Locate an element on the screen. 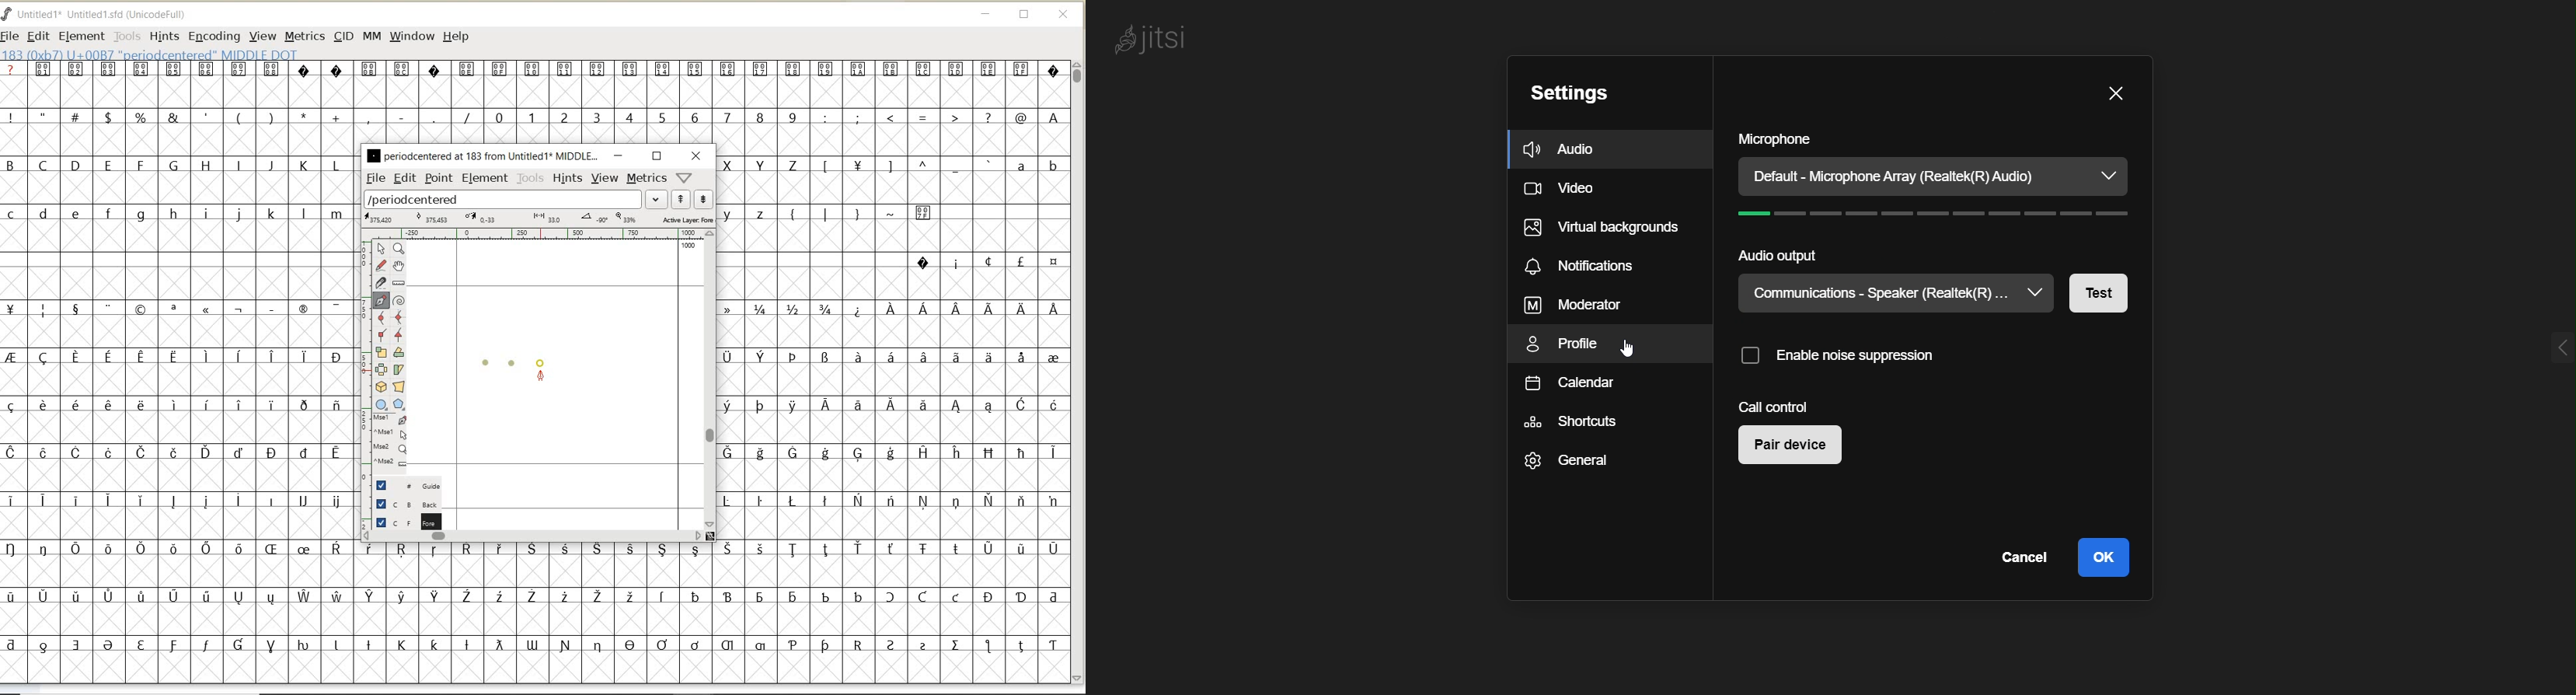 This screenshot has height=700, width=2576. rectangle or ellipse is located at coordinates (381, 404).